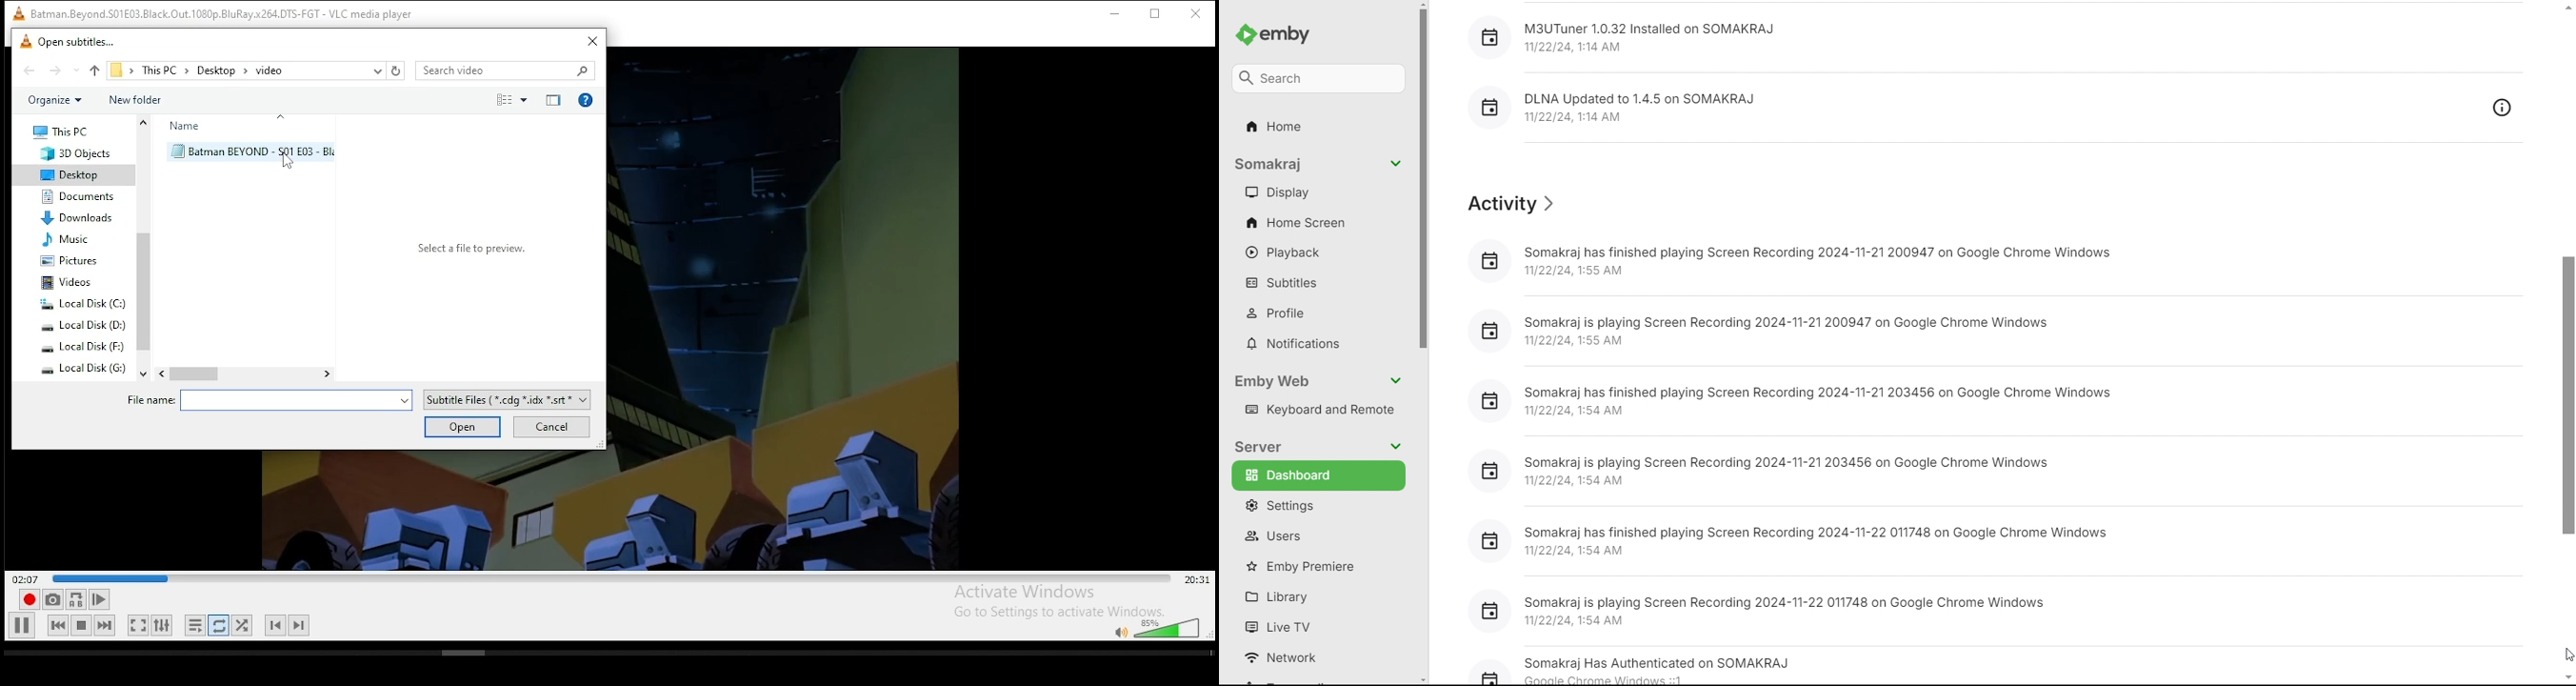 This screenshot has width=2576, height=700. Describe the element at coordinates (1318, 476) in the screenshot. I see `dashboard` at that location.